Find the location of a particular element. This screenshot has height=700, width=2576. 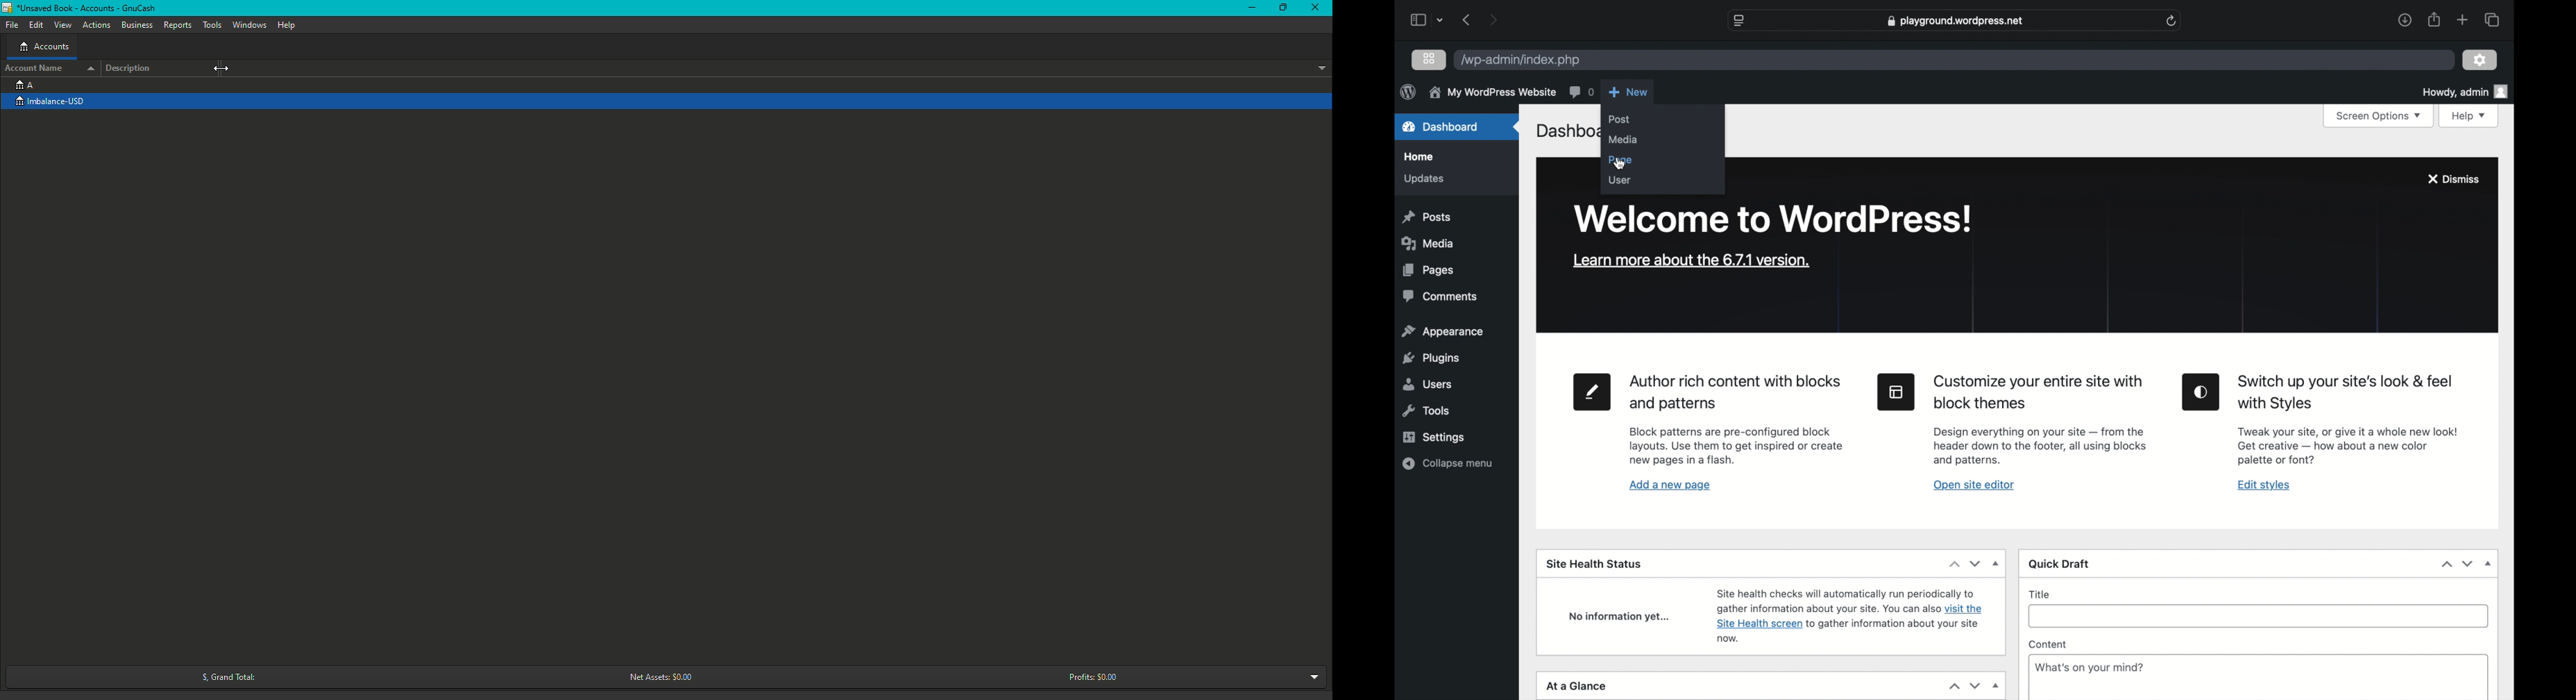

Drag is located at coordinates (220, 68).